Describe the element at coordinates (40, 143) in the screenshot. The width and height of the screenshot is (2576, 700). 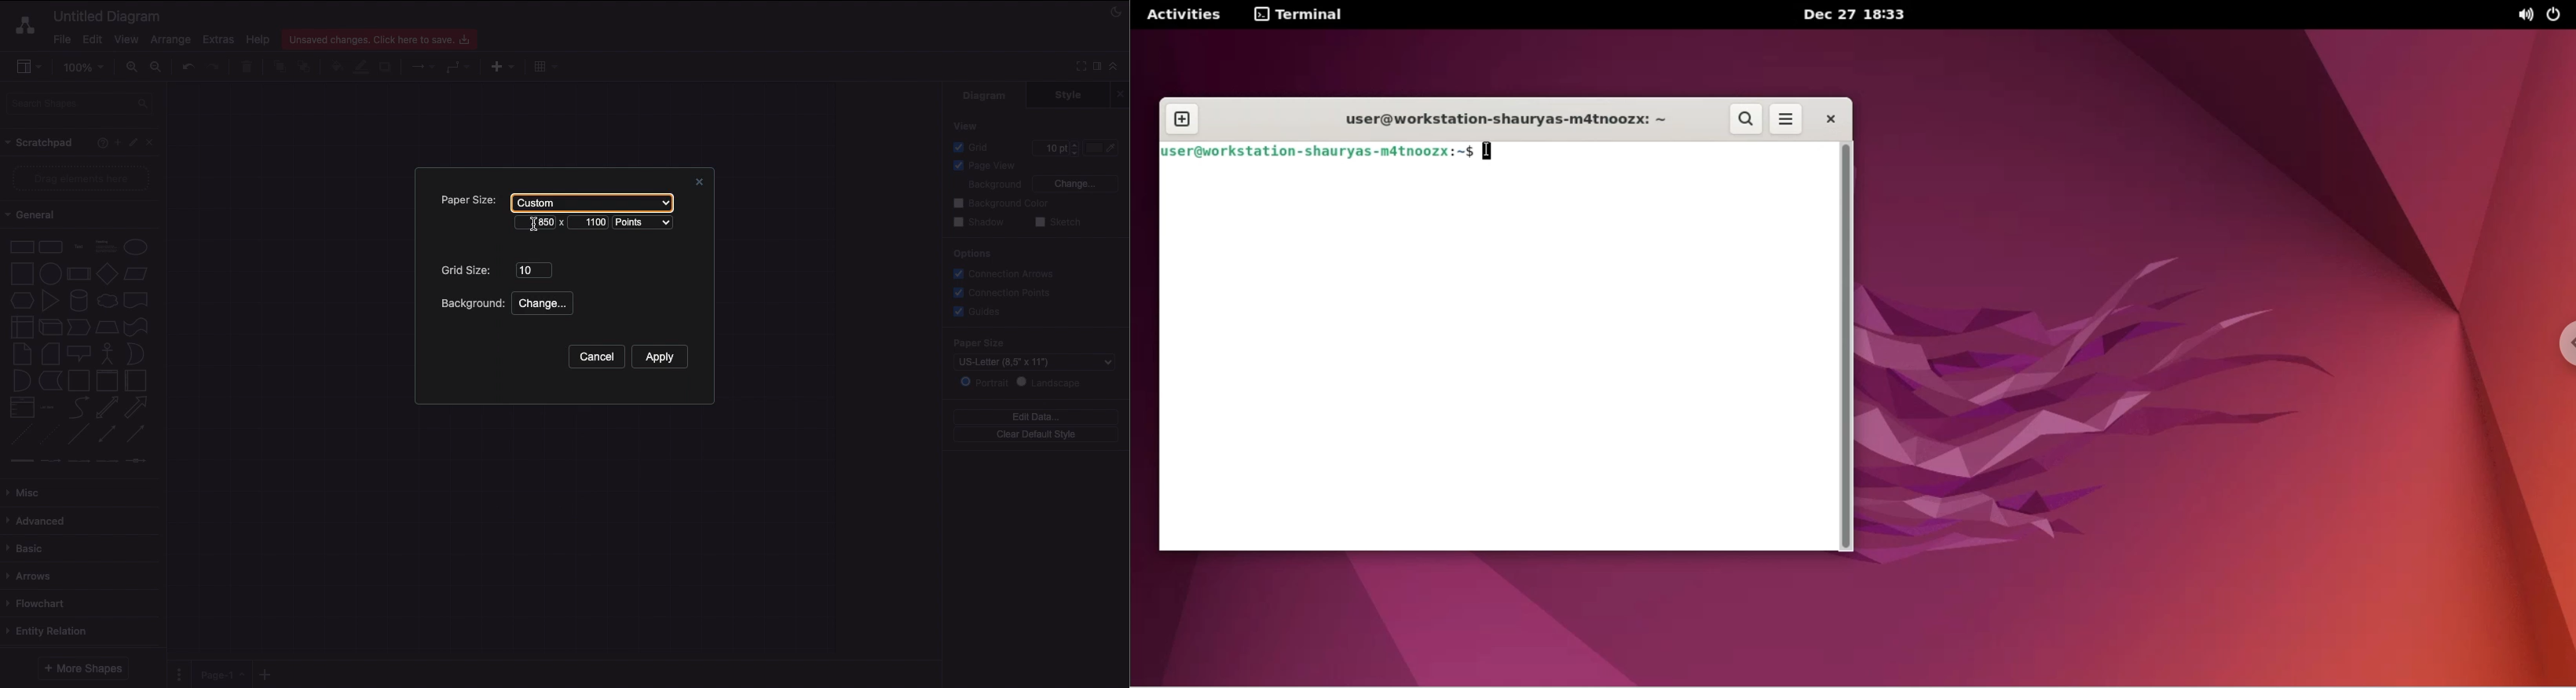
I see `Scrathpad` at that location.